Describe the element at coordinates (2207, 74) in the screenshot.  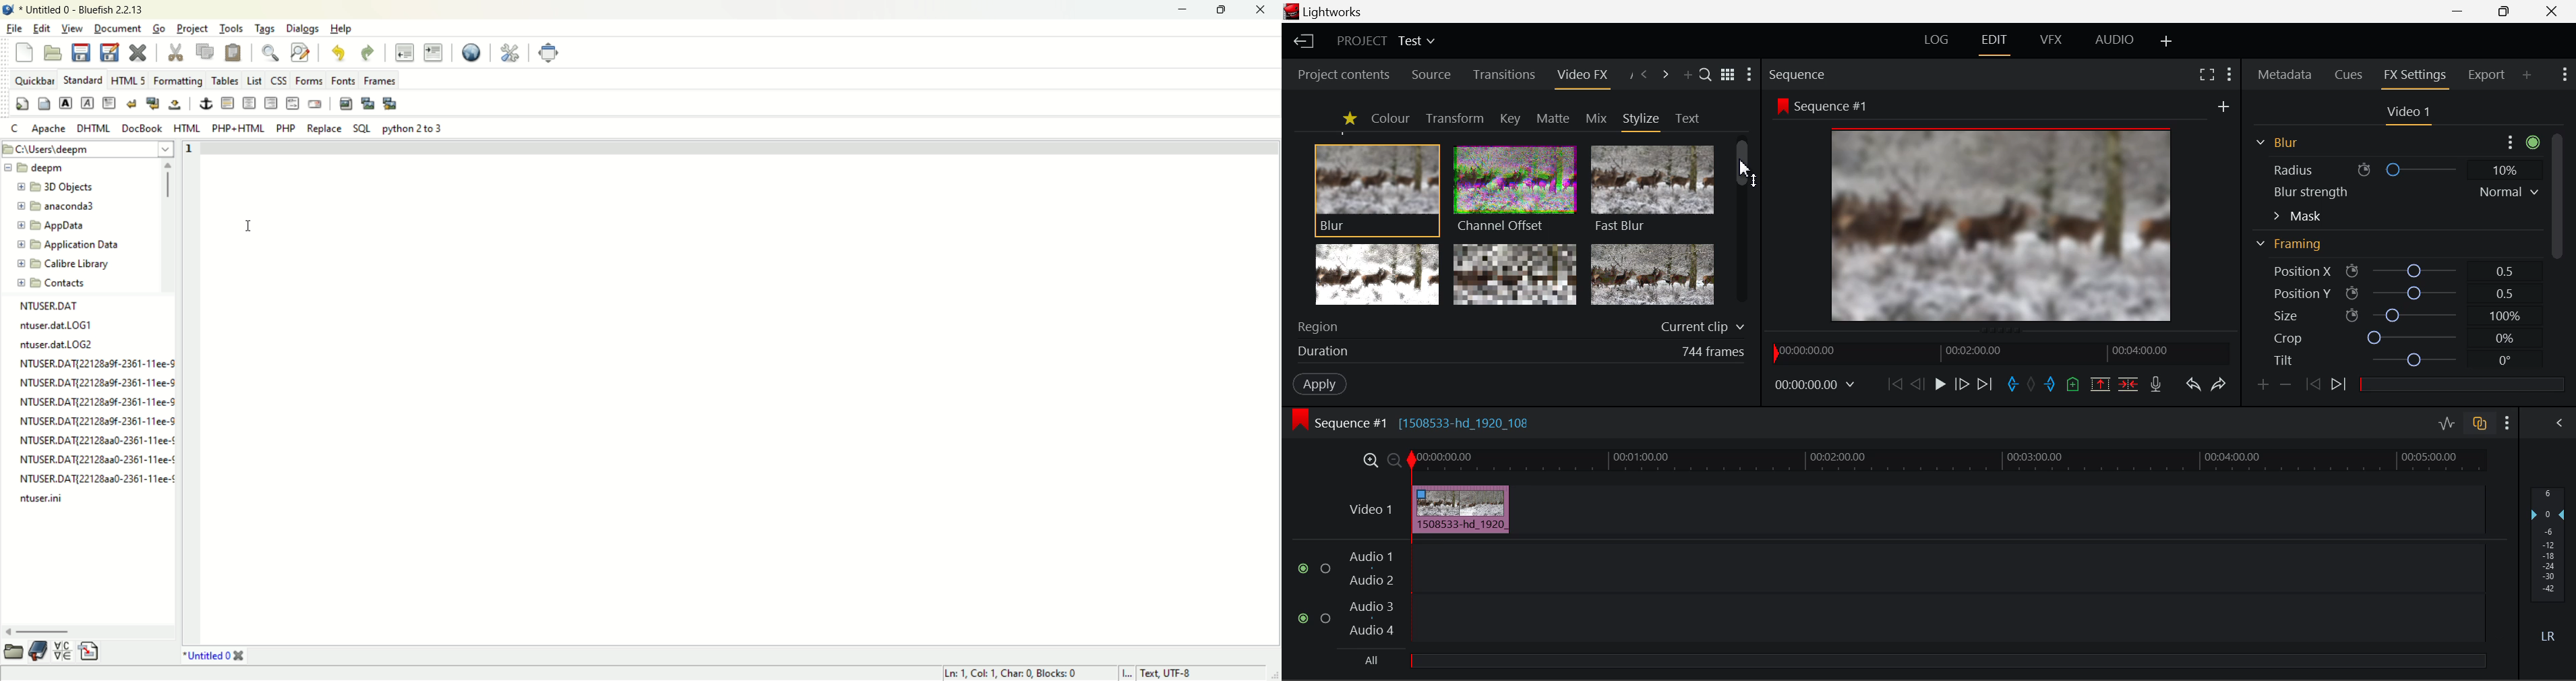
I see `Full Screen` at that location.